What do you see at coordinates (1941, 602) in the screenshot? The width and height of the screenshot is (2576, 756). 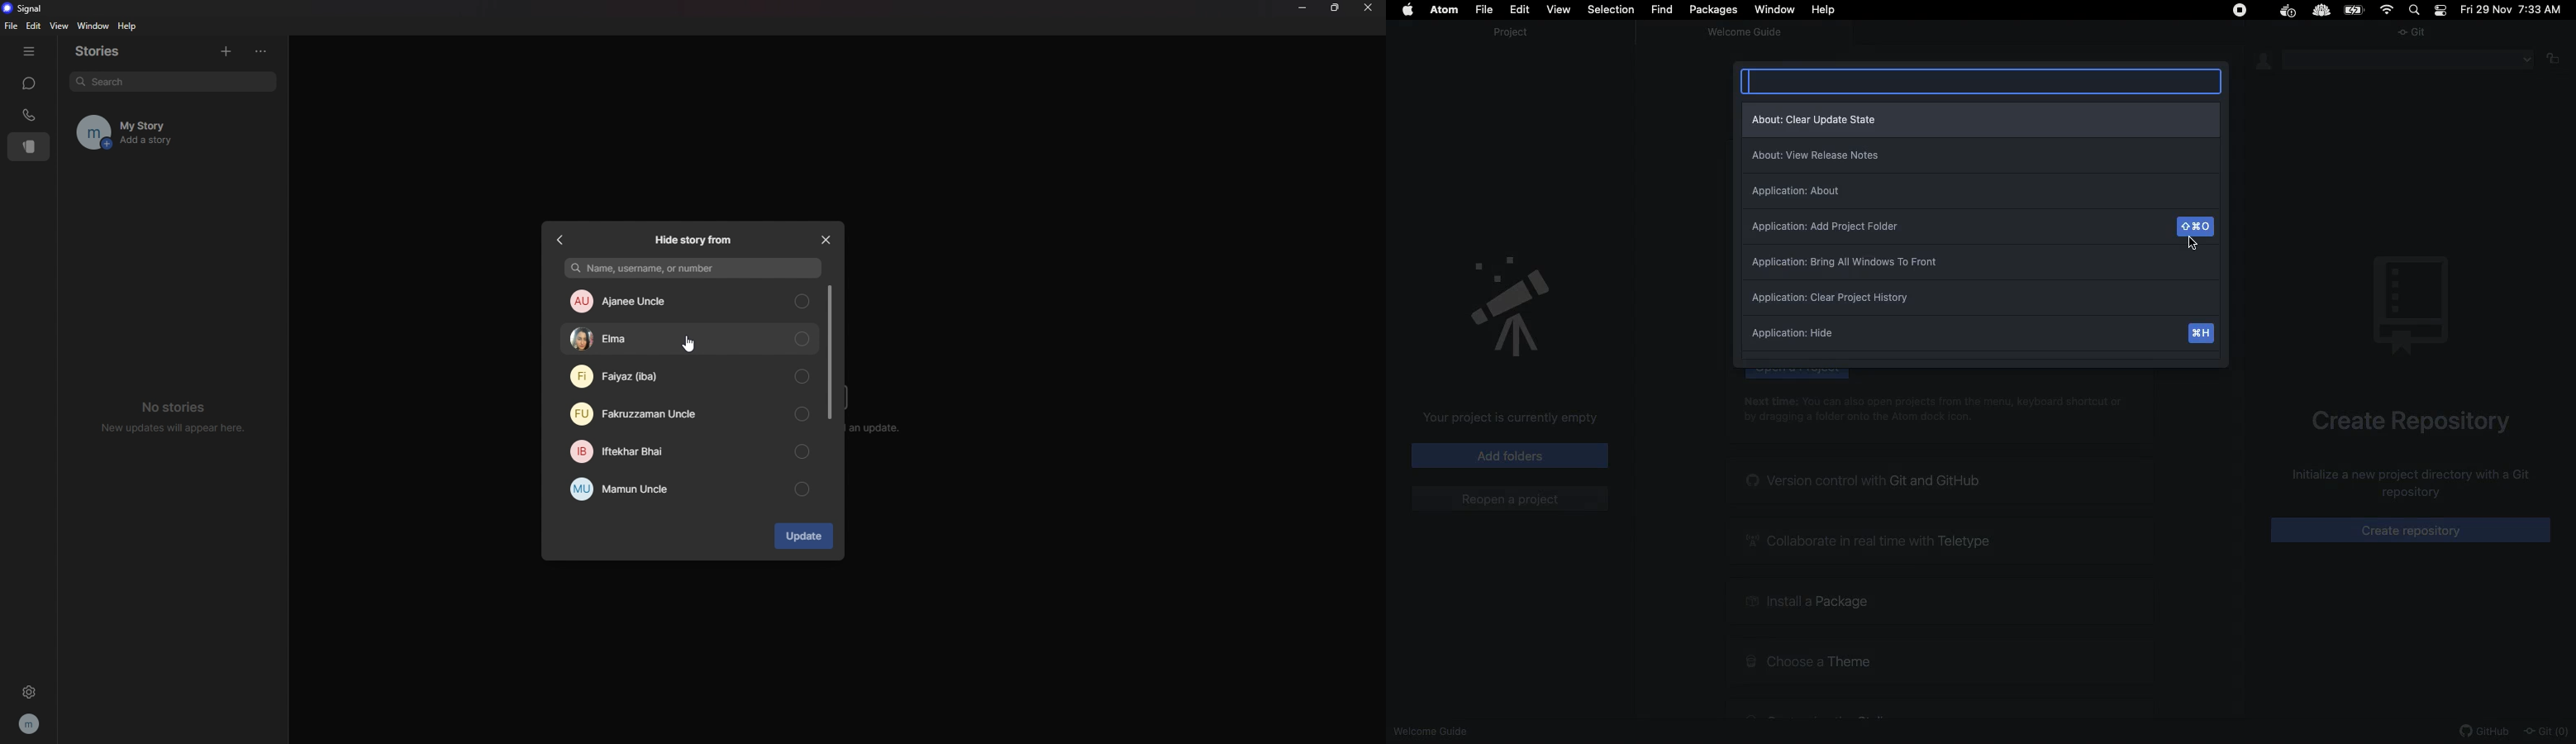 I see `Install a package` at bounding box center [1941, 602].